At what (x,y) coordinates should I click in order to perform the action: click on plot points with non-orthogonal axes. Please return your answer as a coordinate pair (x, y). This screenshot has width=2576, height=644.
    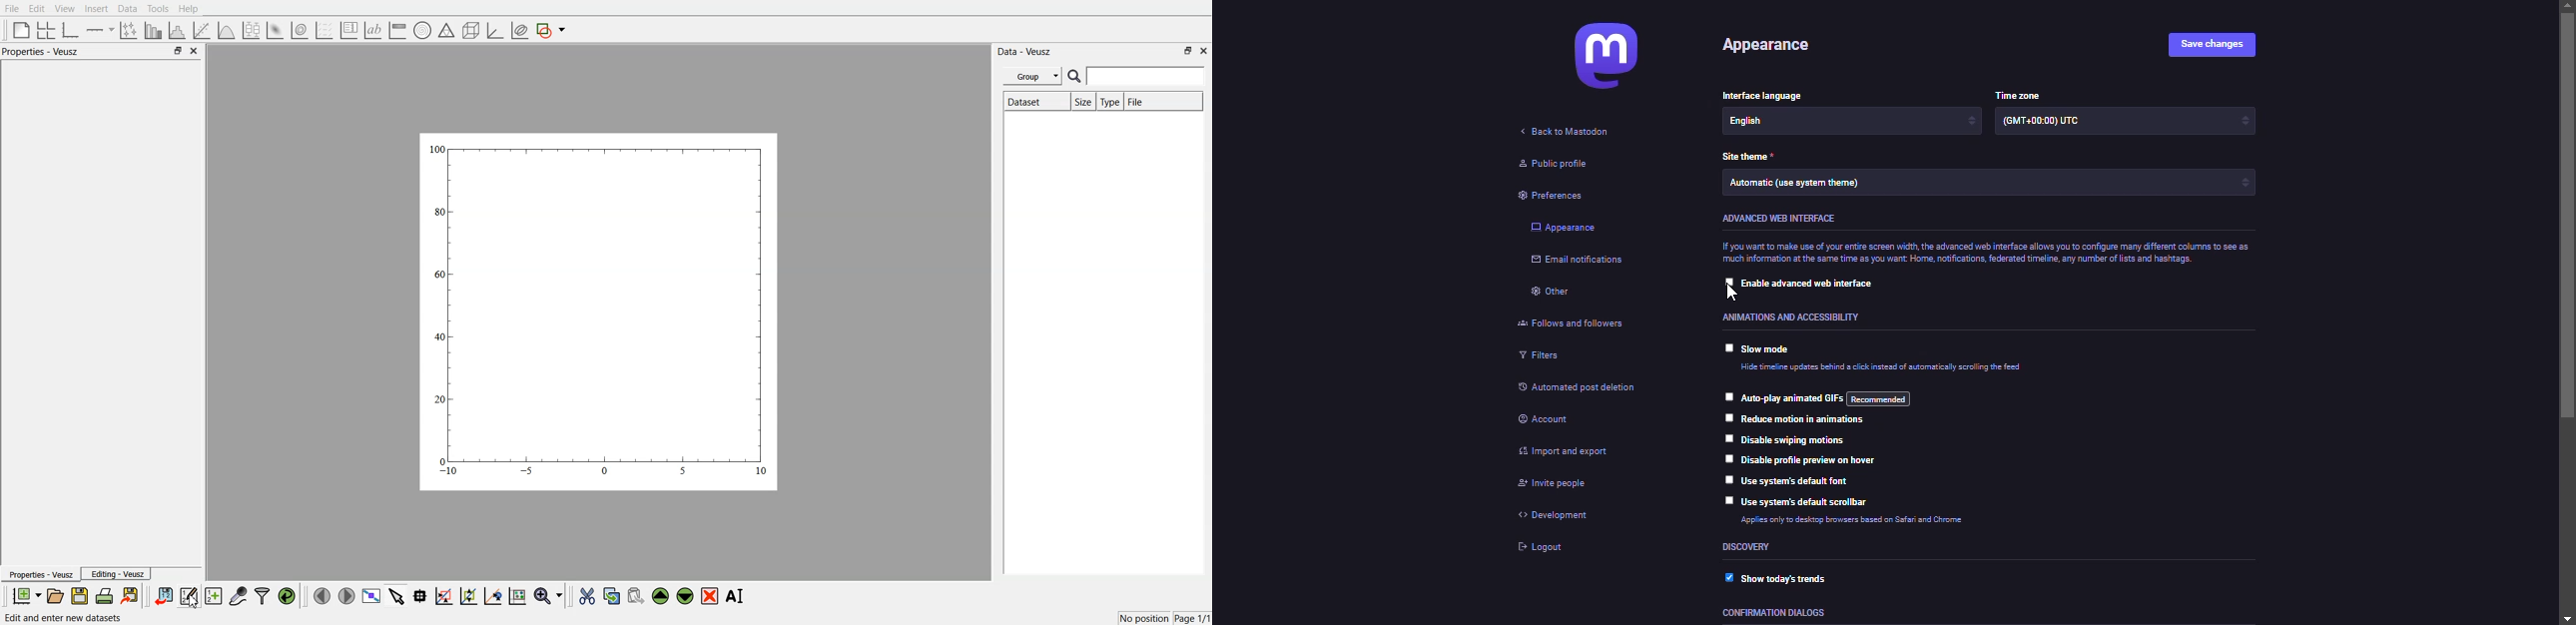
    Looking at the image, I should click on (128, 30).